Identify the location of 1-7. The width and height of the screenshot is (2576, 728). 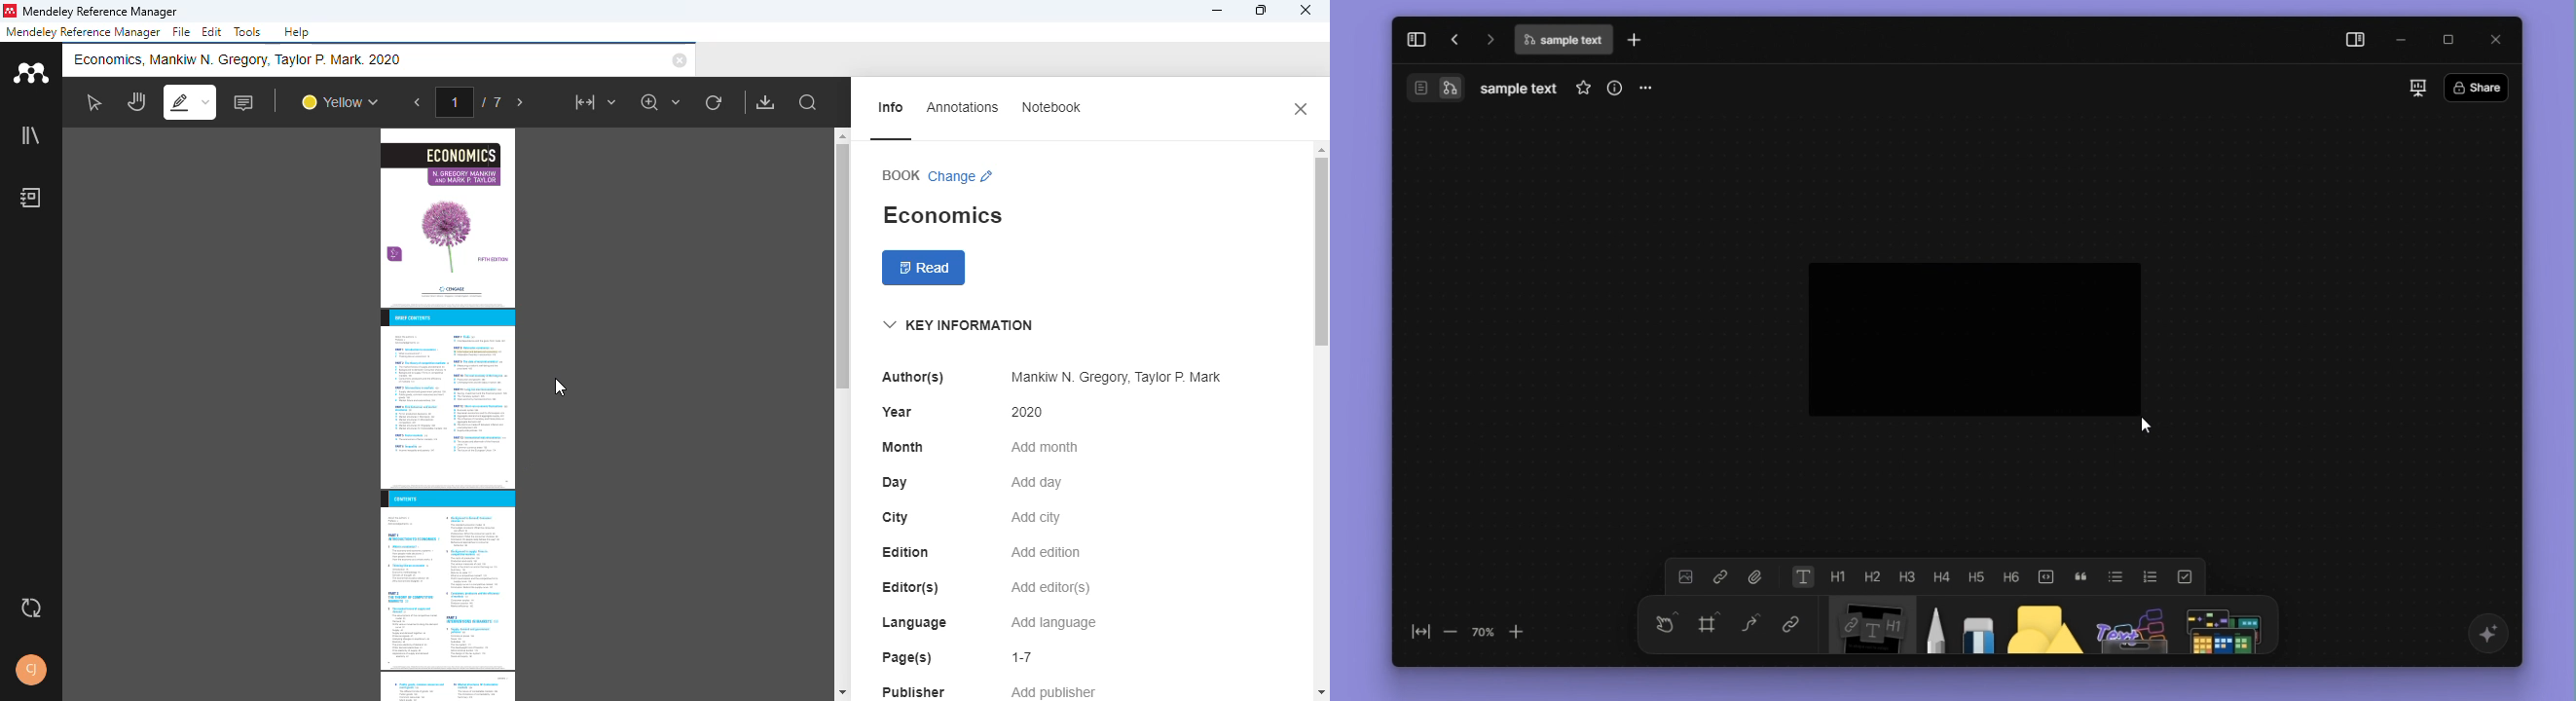
(1023, 657).